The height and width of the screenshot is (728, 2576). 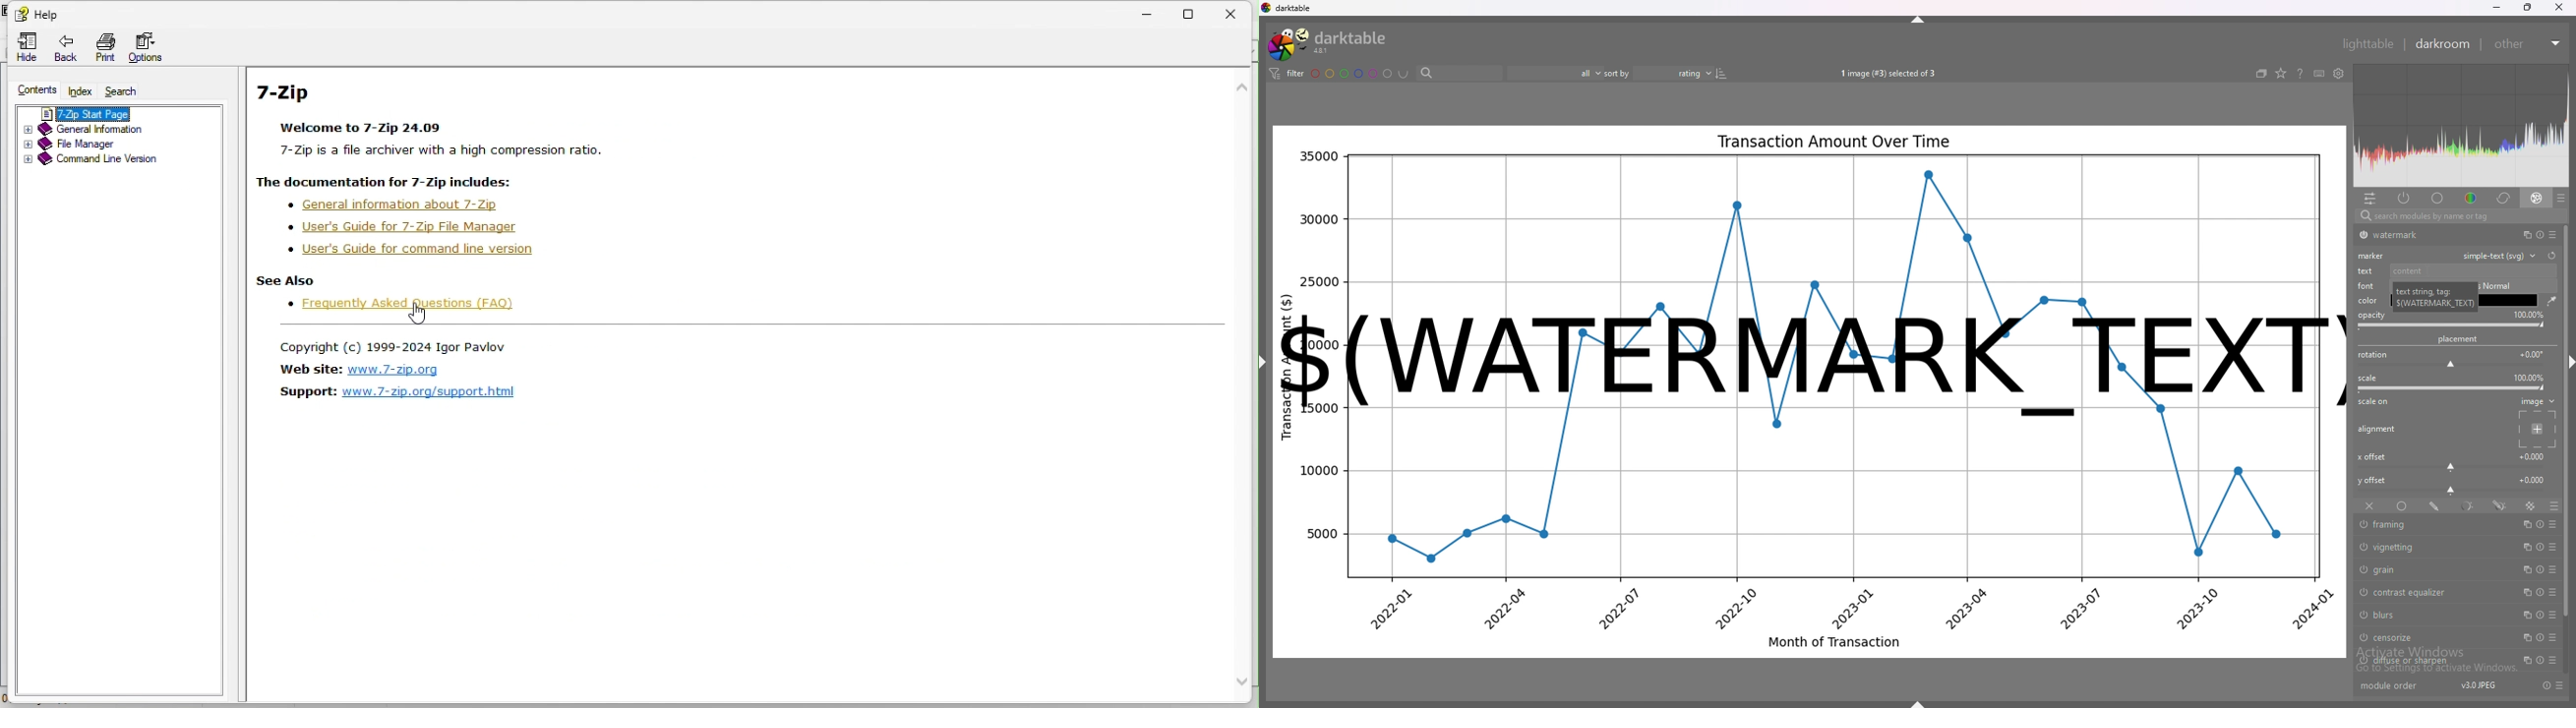 I want to click on watermarked text, so click(x=1813, y=363).